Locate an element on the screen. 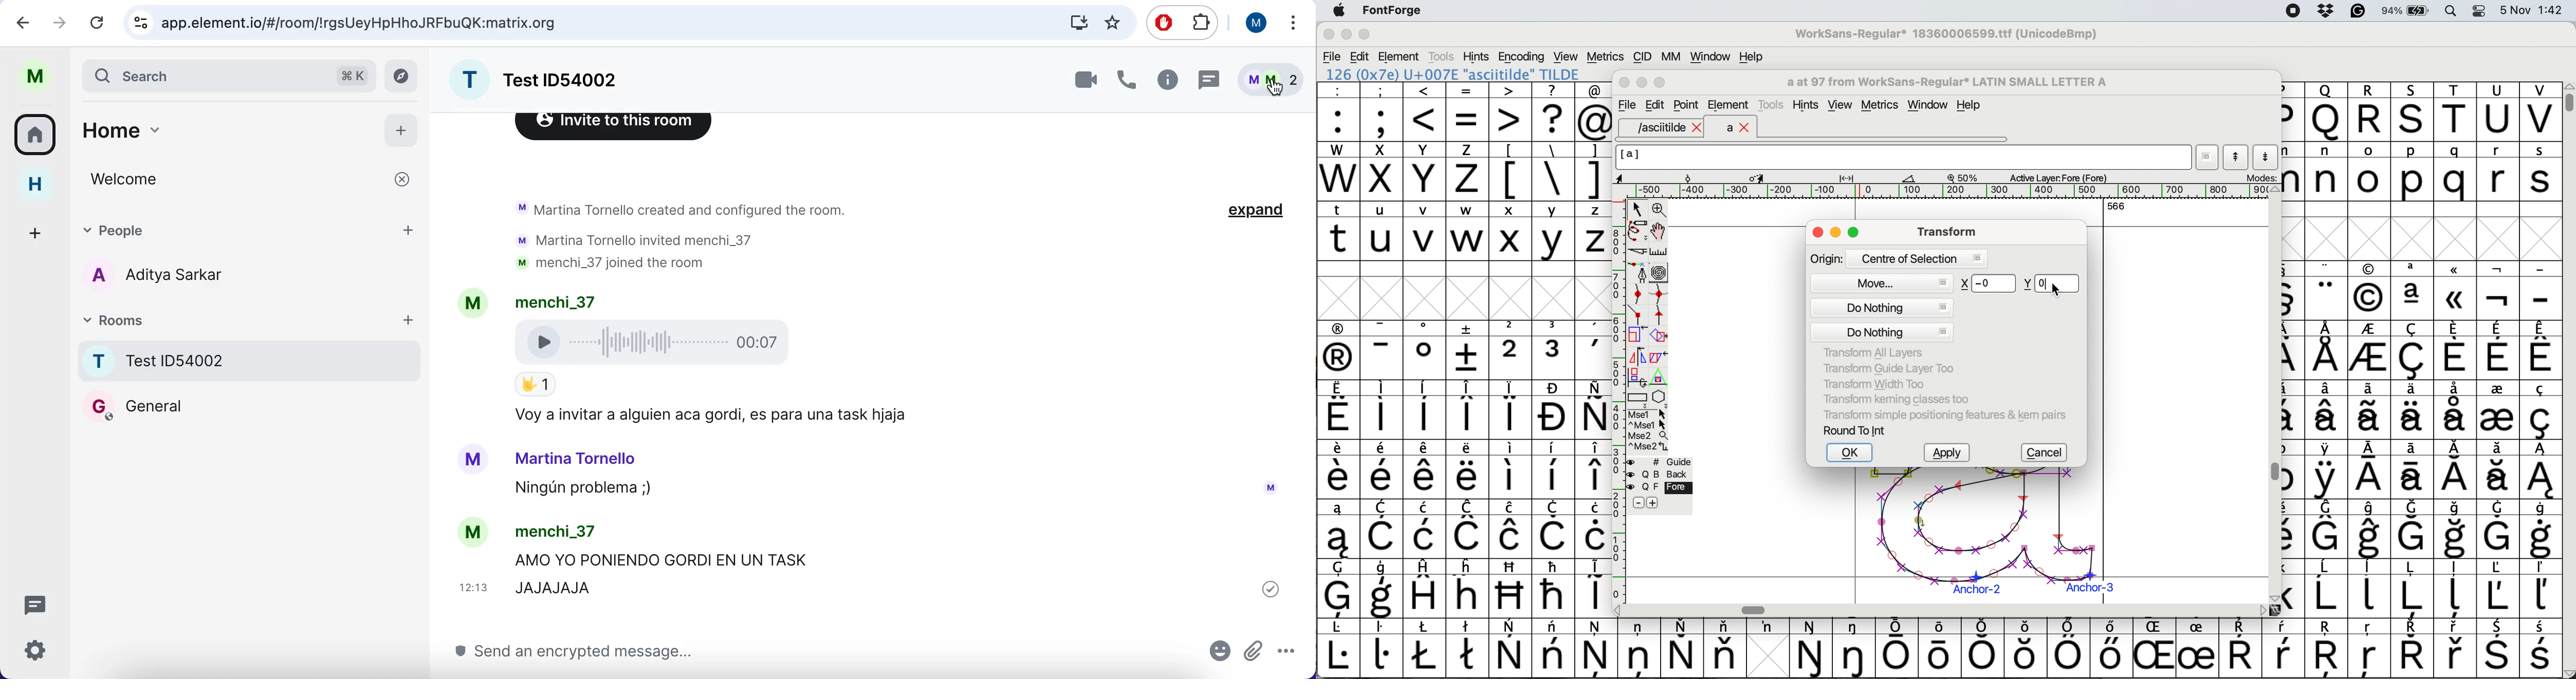 This screenshot has width=2576, height=700. symbol is located at coordinates (2456, 470).